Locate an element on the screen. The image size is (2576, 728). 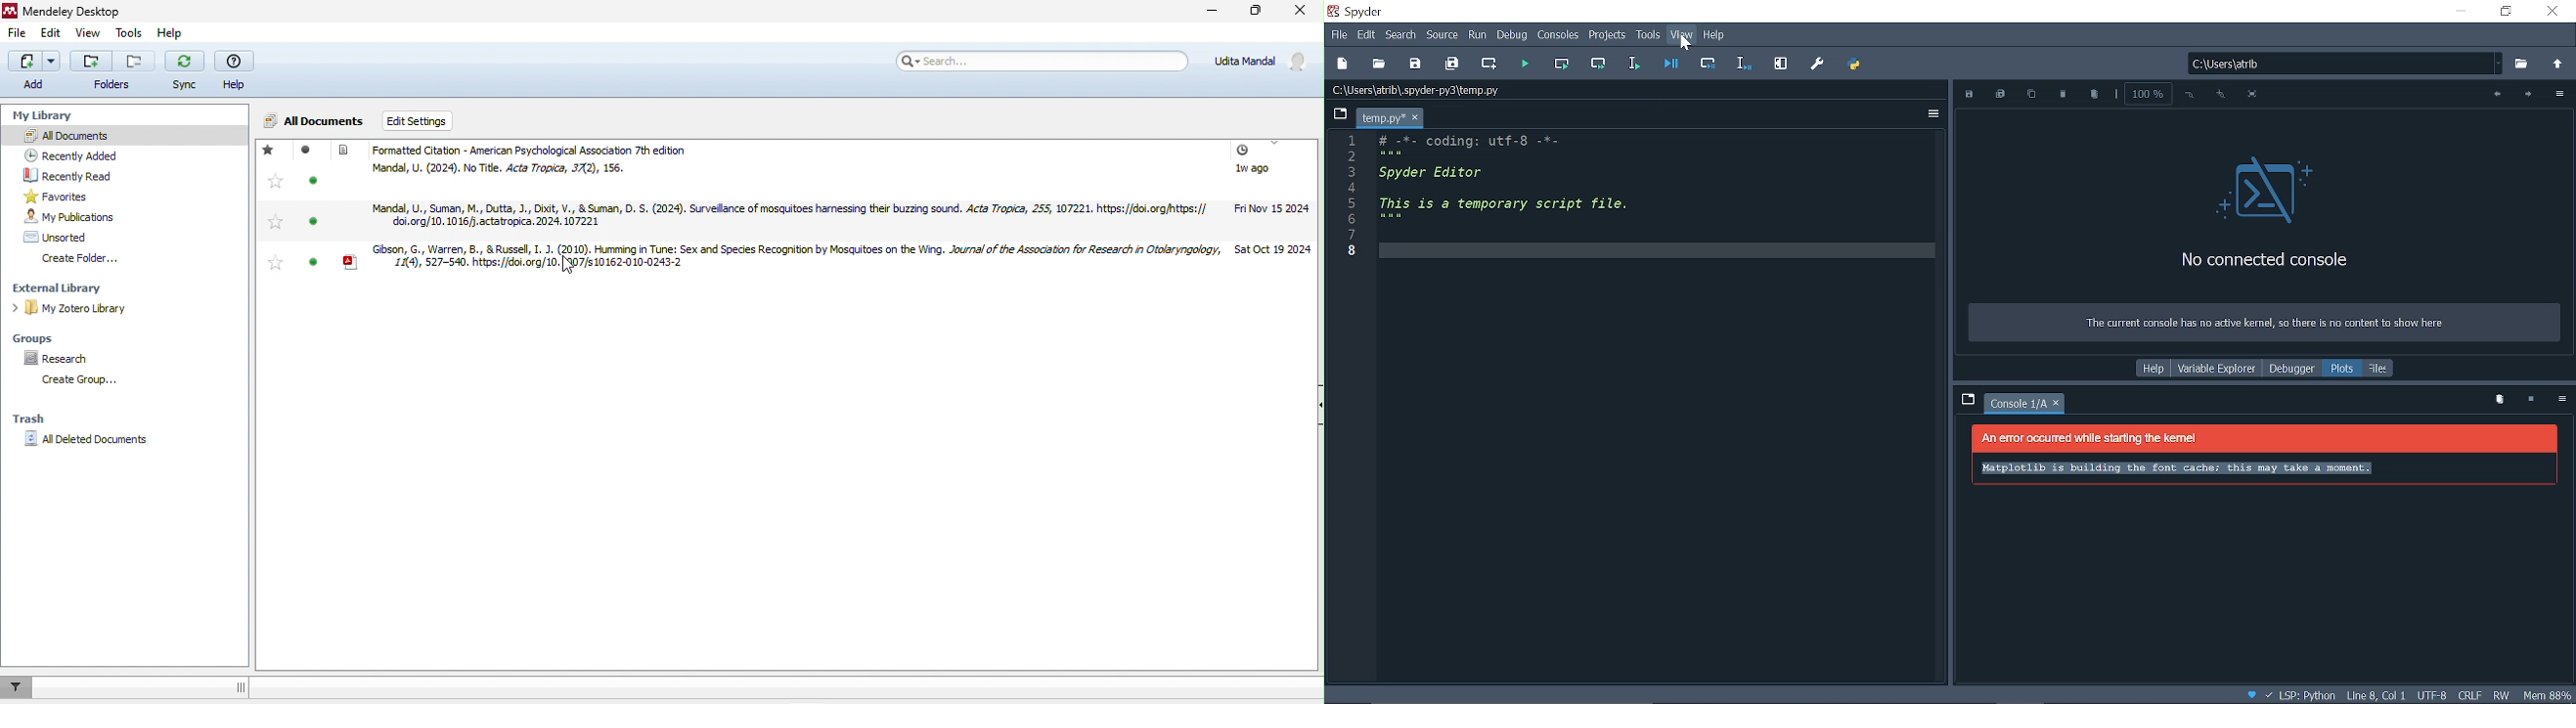
Edit is located at coordinates (1367, 33).